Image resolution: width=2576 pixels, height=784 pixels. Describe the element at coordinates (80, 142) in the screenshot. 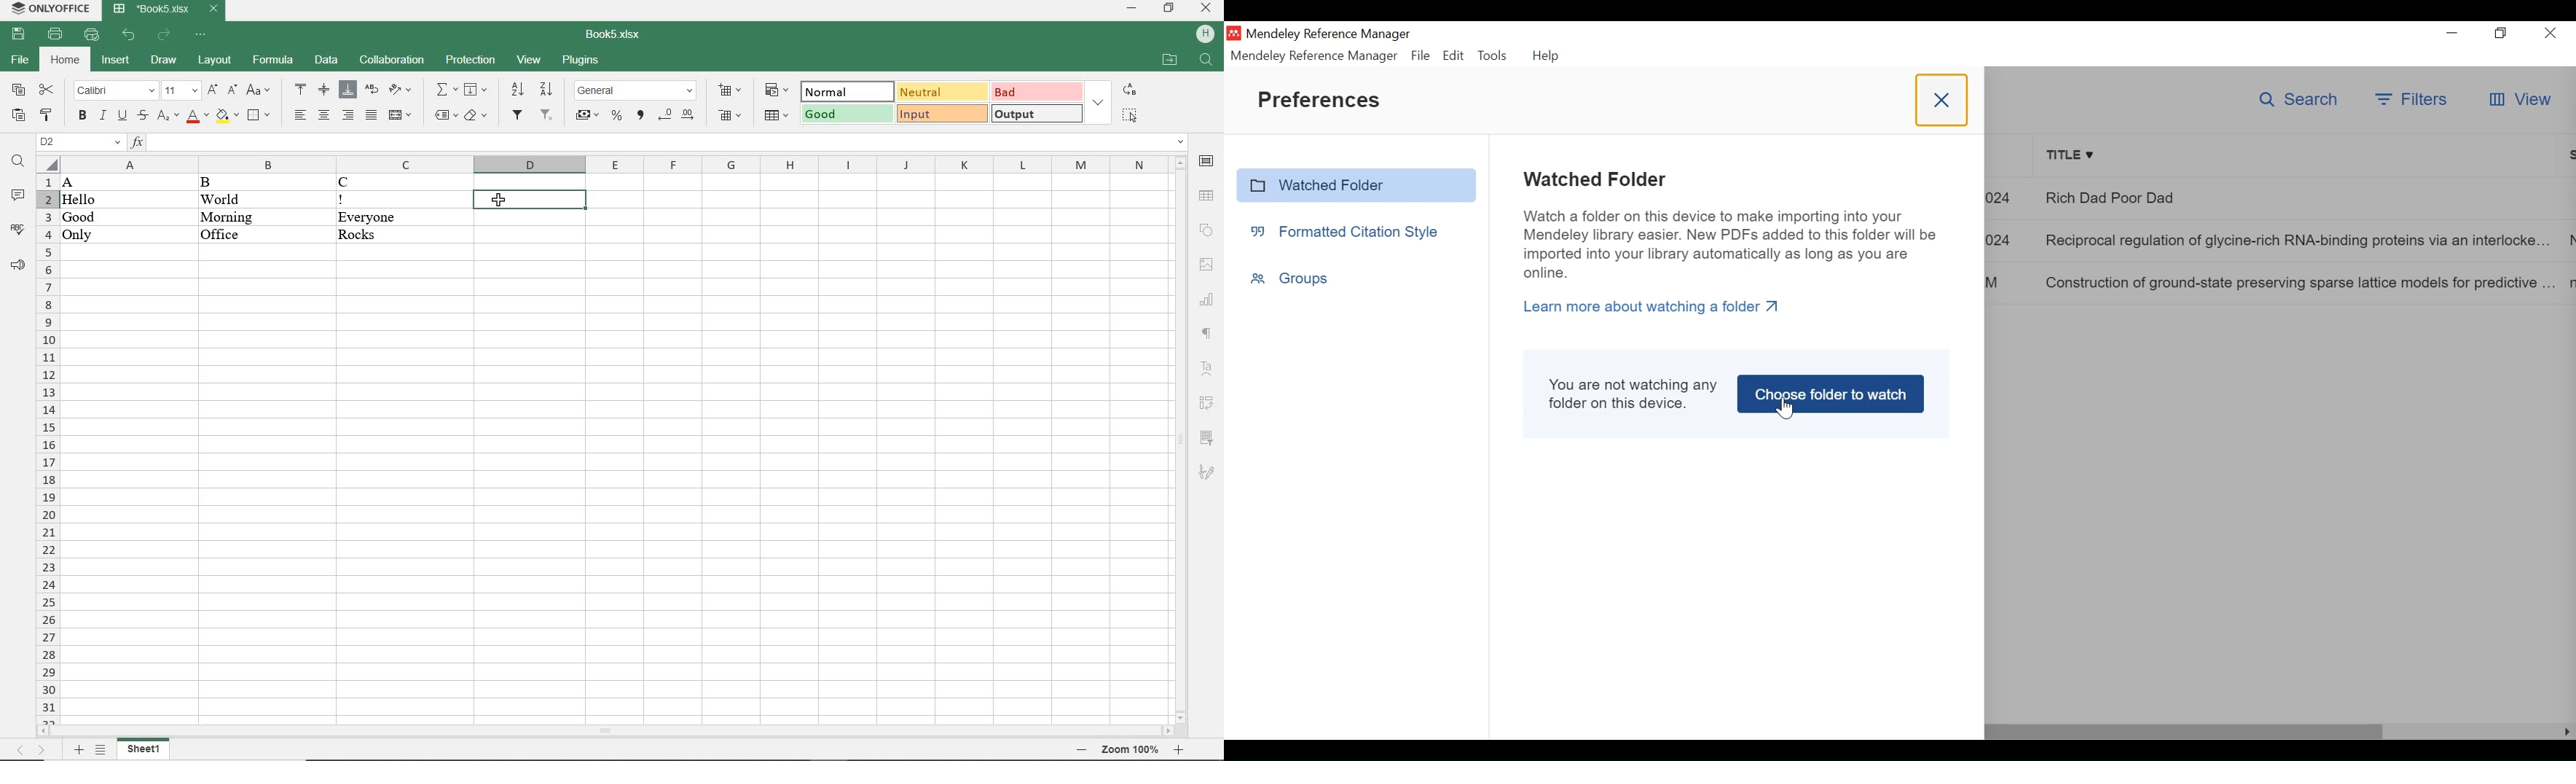

I see `NAMED MANAGER` at that location.